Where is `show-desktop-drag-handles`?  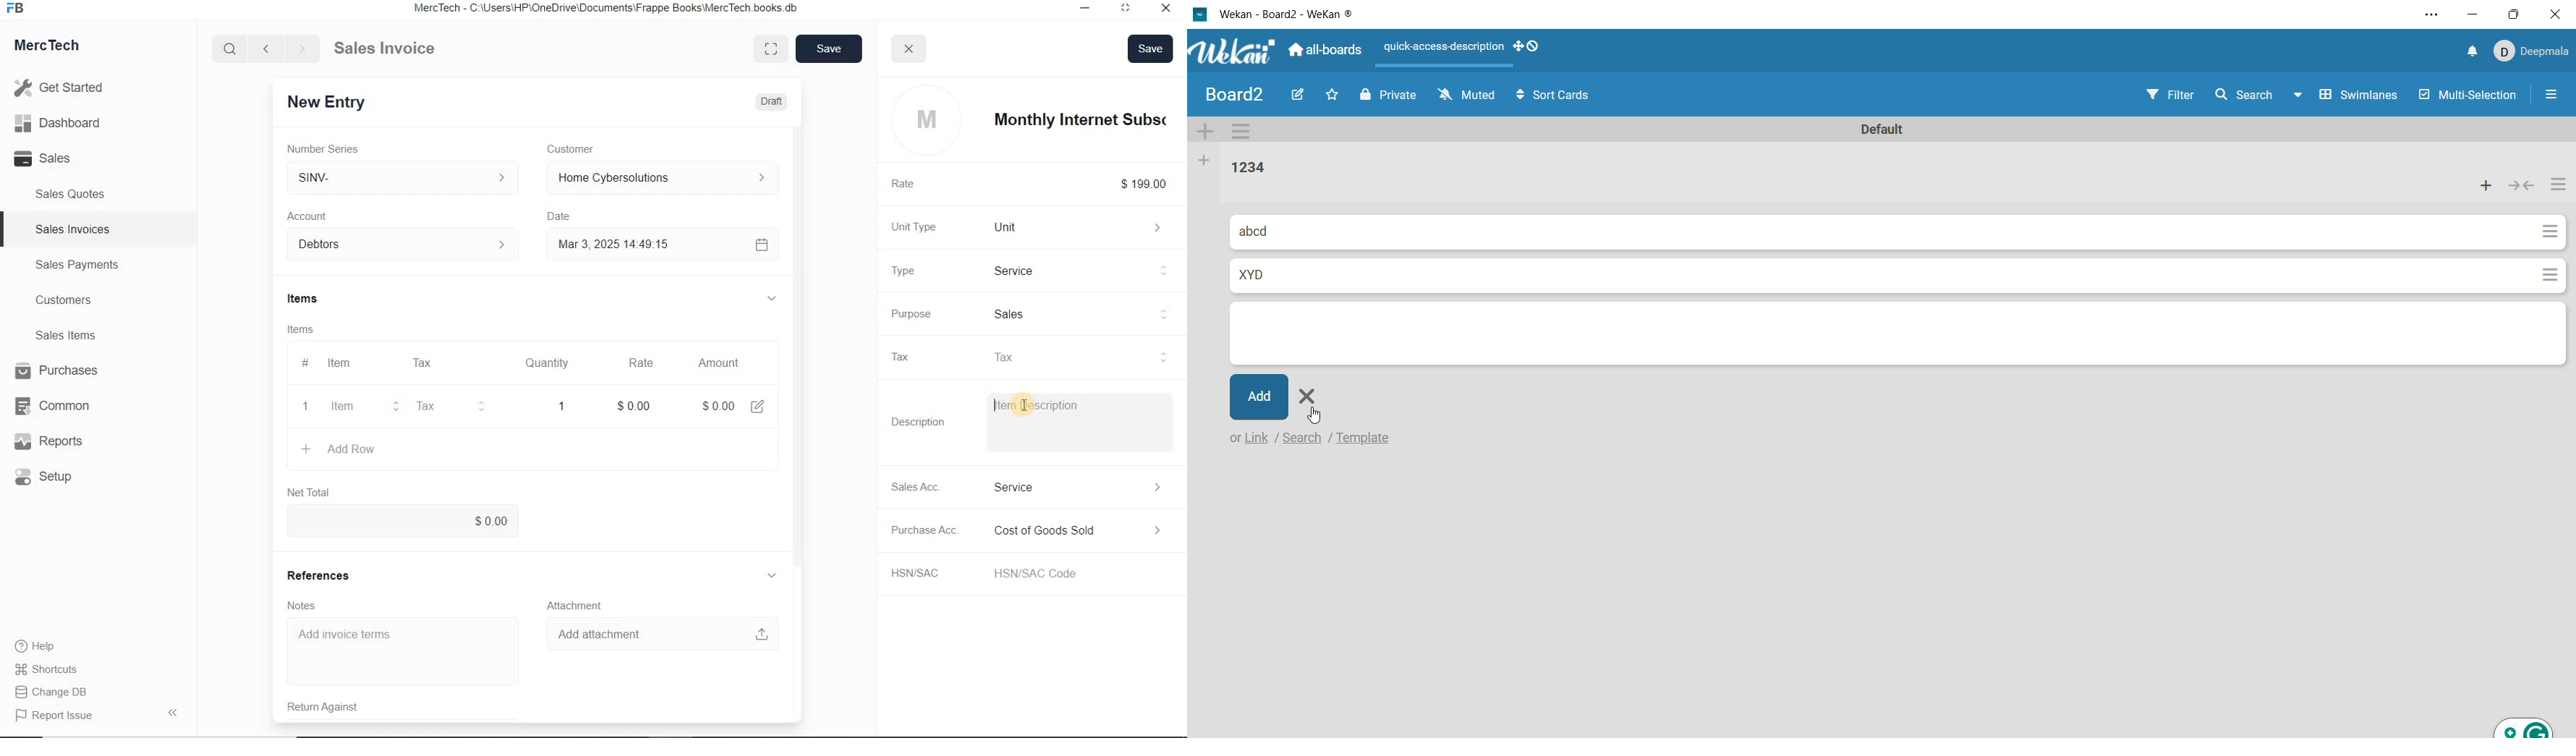 show-desktop-drag-handles is located at coordinates (1534, 46).